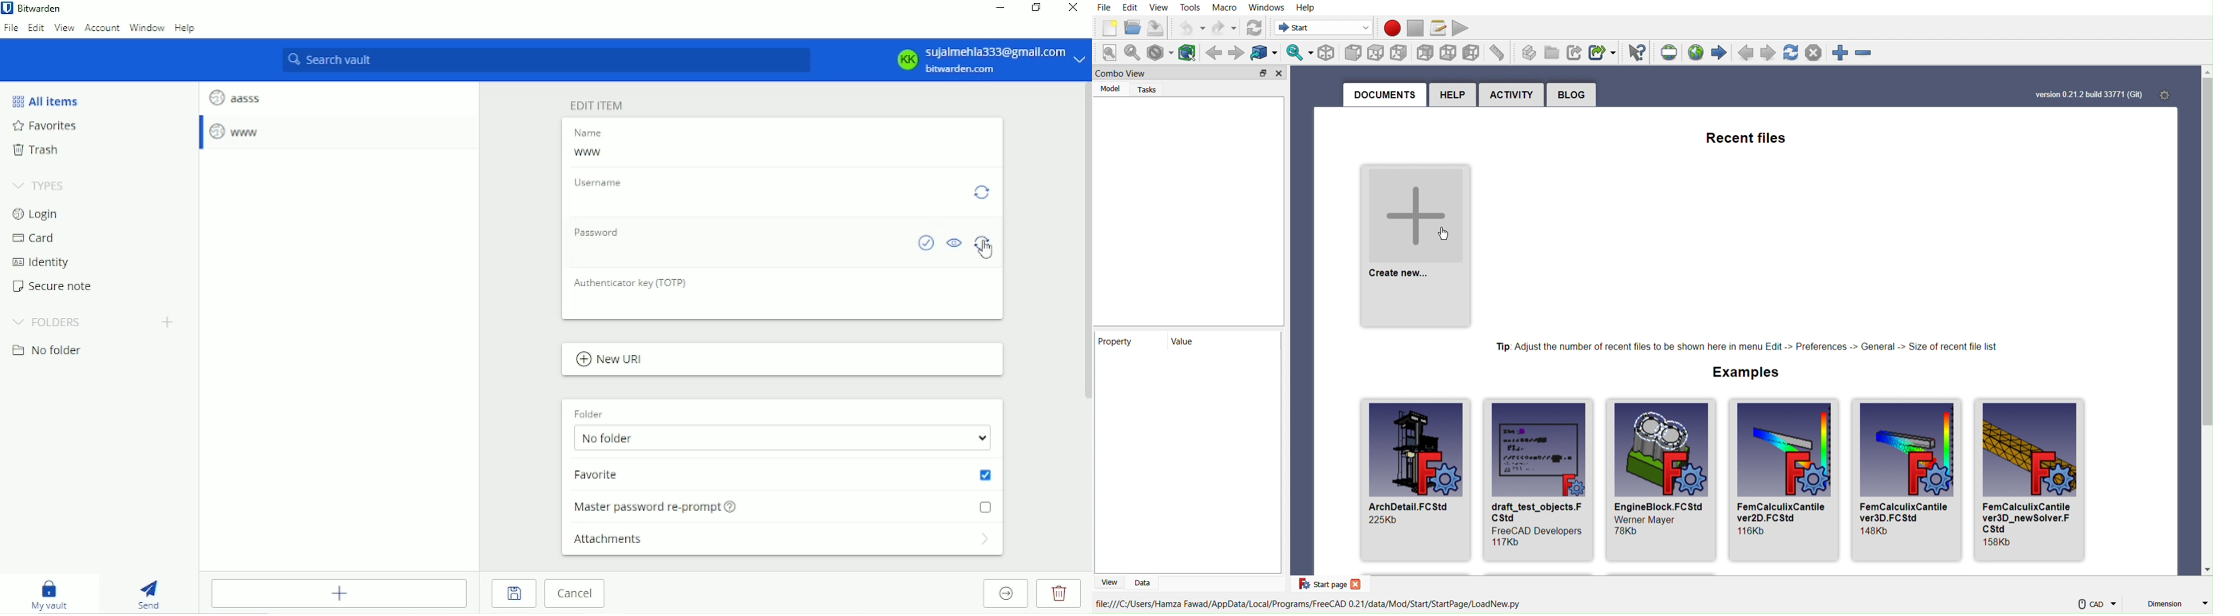  What do you see at coordinates (101, 29) in the screenshot?
I see `Account` at bounding box center [101, 29].